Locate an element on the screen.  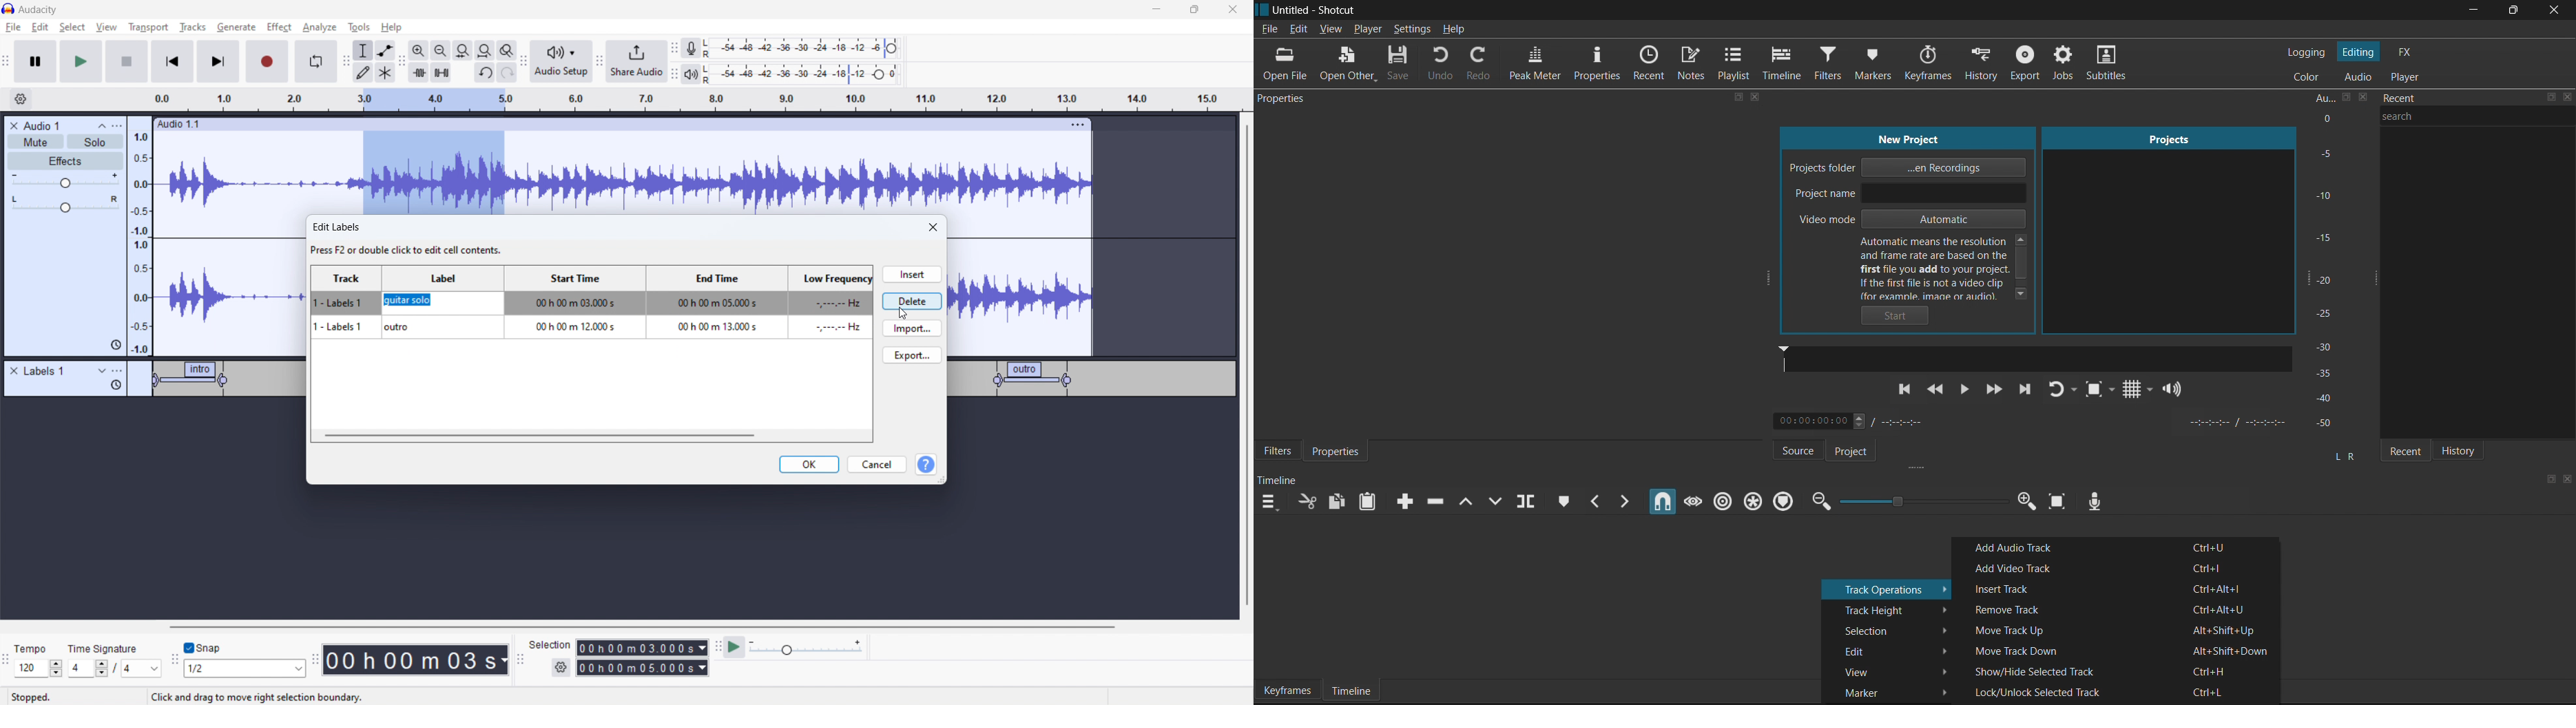
help text is located at coordinates (1949, 268).